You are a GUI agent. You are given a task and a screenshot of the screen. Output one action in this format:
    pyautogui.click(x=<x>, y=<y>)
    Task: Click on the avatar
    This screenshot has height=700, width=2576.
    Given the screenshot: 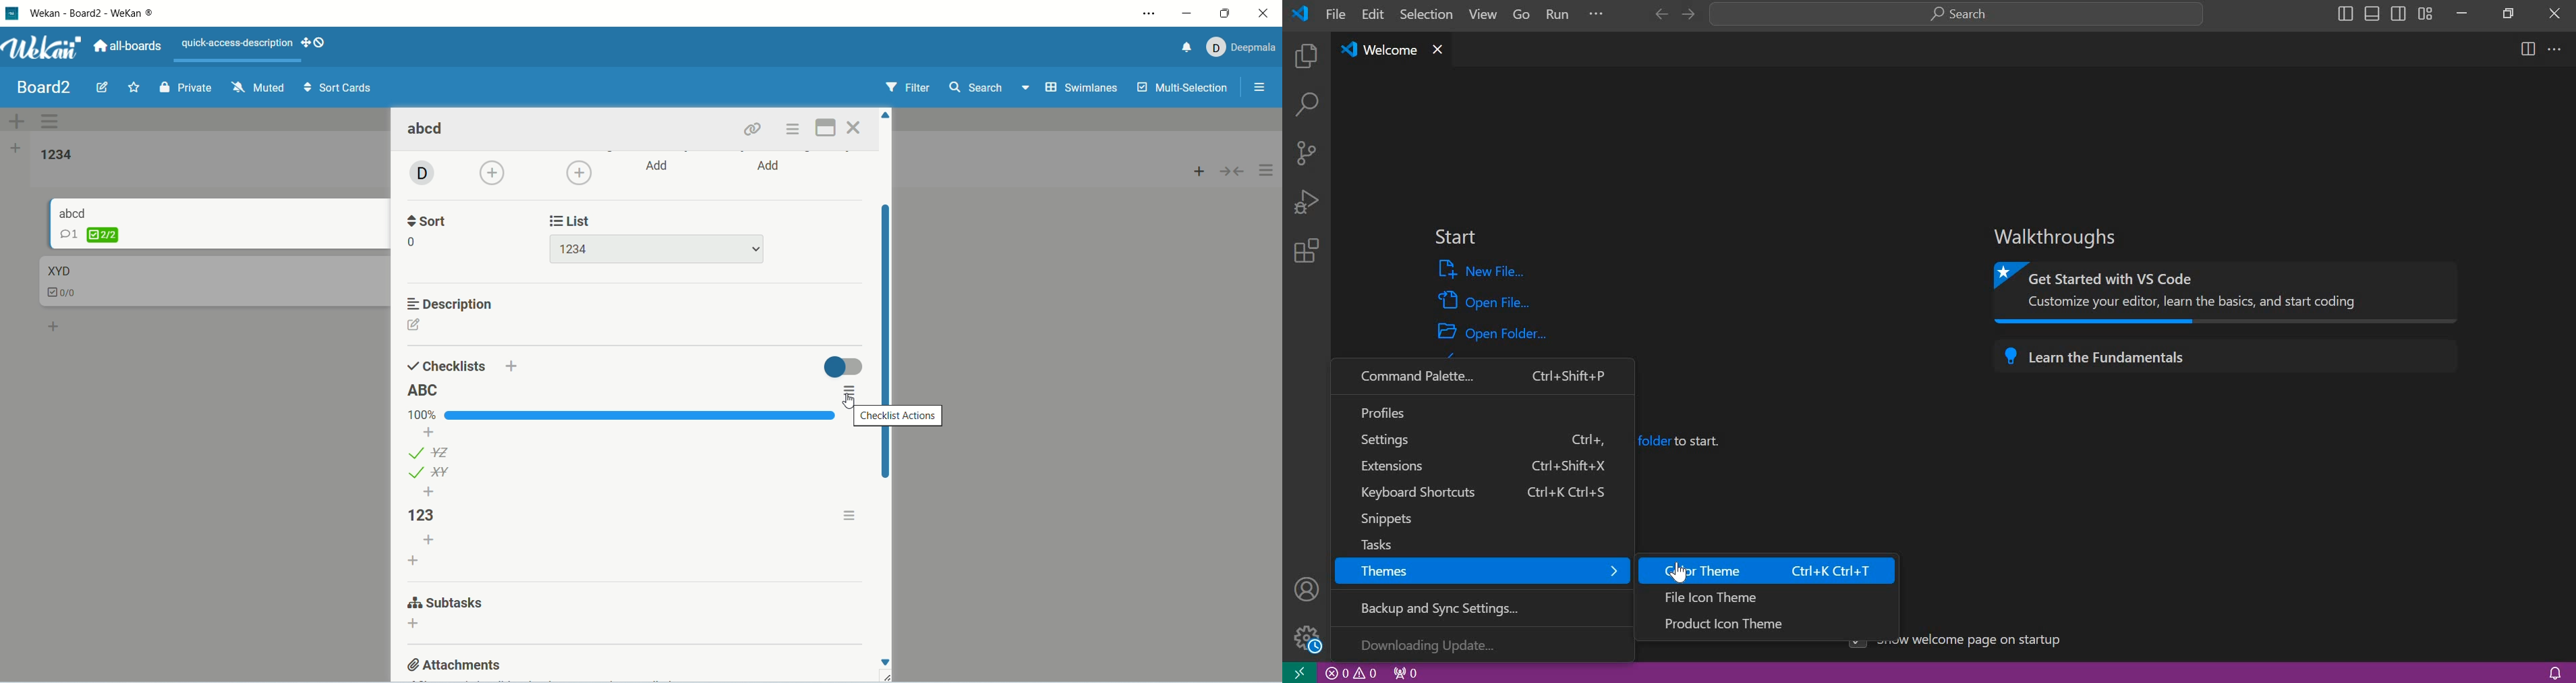 What is the action you would take?
    pyautogui.click(x=420, y=174)
    